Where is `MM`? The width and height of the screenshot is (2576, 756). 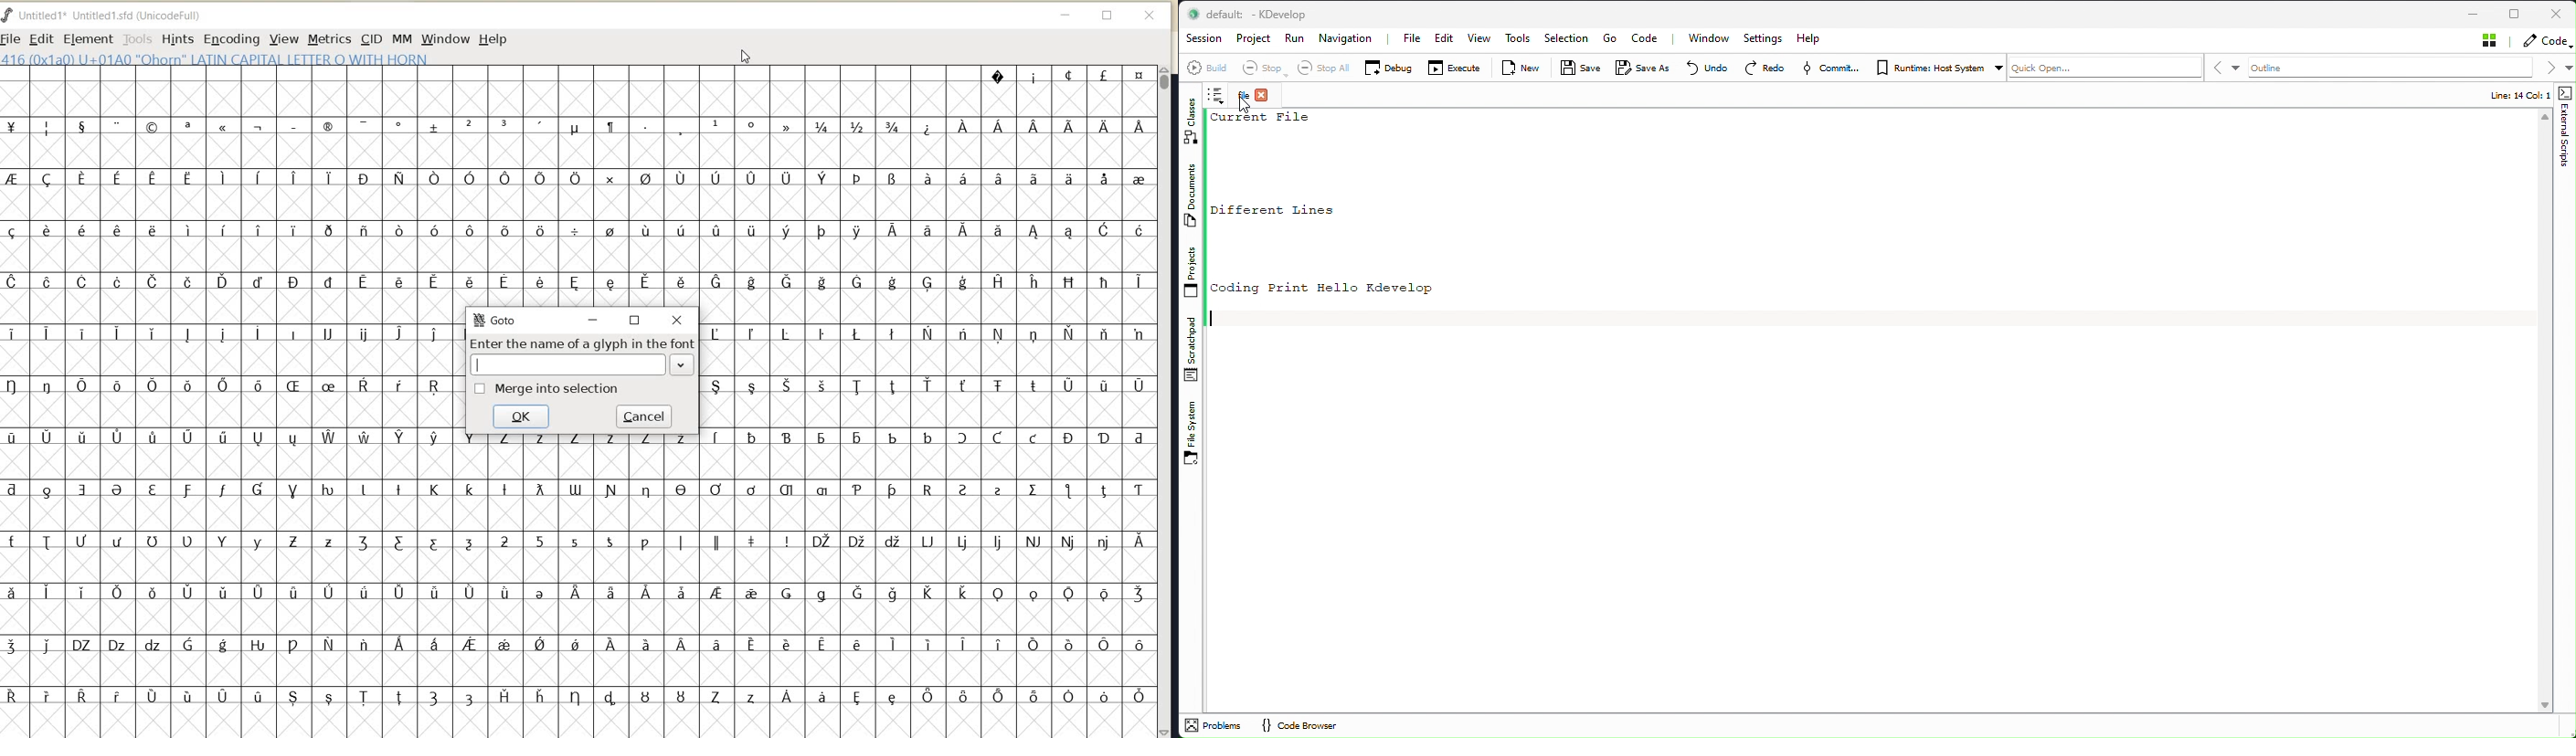 MM is located at coordinates (401, 38).